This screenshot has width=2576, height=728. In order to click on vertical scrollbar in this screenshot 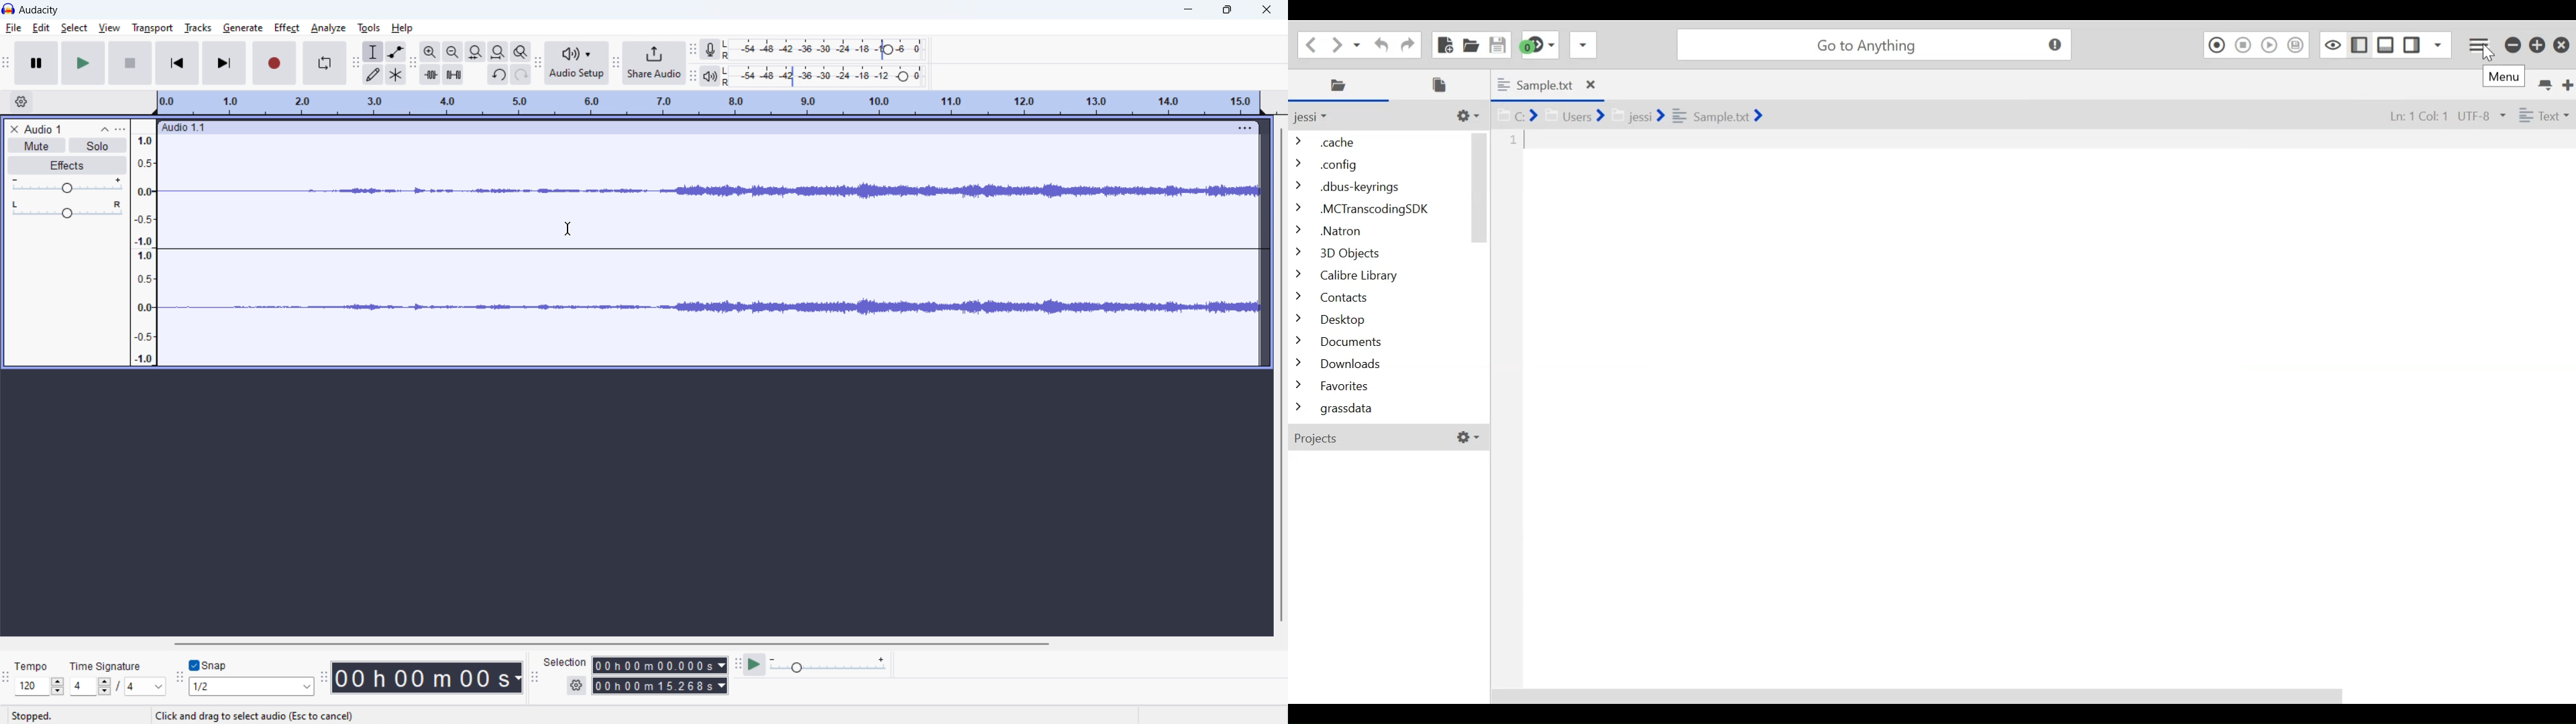, I will do `click(1281, 375)`.